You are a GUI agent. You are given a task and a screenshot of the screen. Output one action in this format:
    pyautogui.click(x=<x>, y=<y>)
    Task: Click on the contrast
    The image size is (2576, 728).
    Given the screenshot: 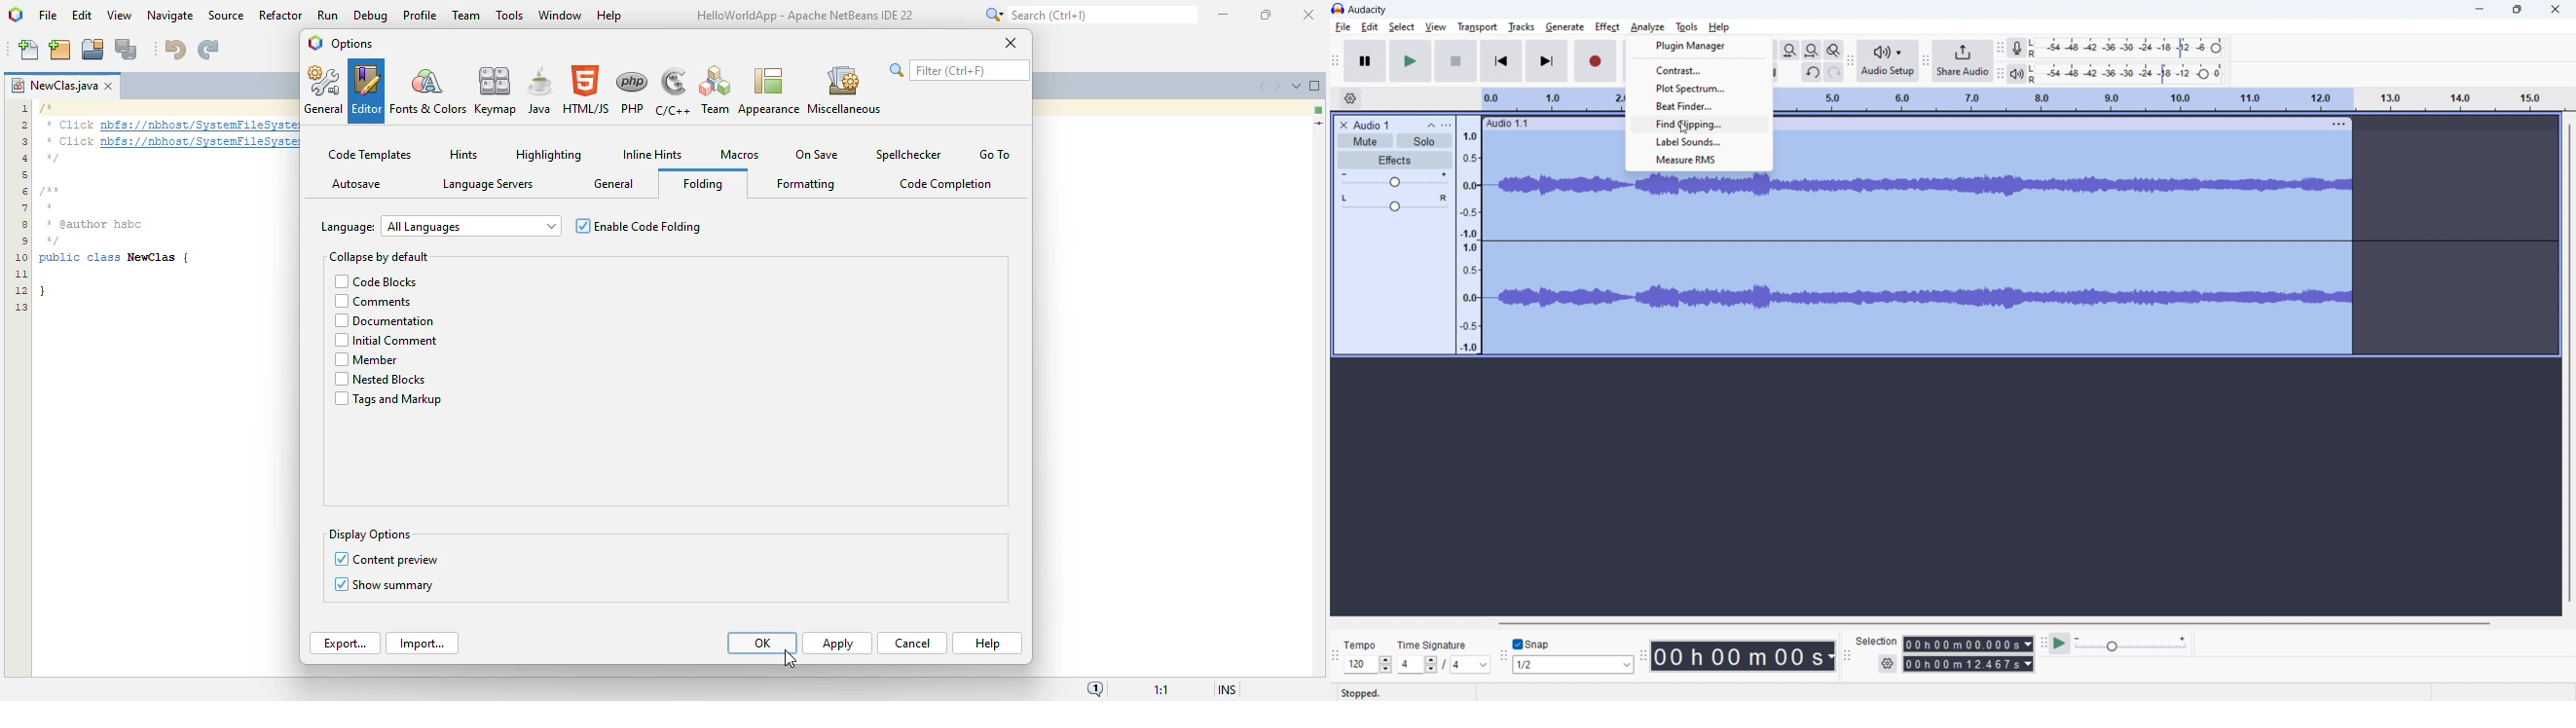 What is the action you would take?
    pyautogui.click(x=1700, y=71)
    